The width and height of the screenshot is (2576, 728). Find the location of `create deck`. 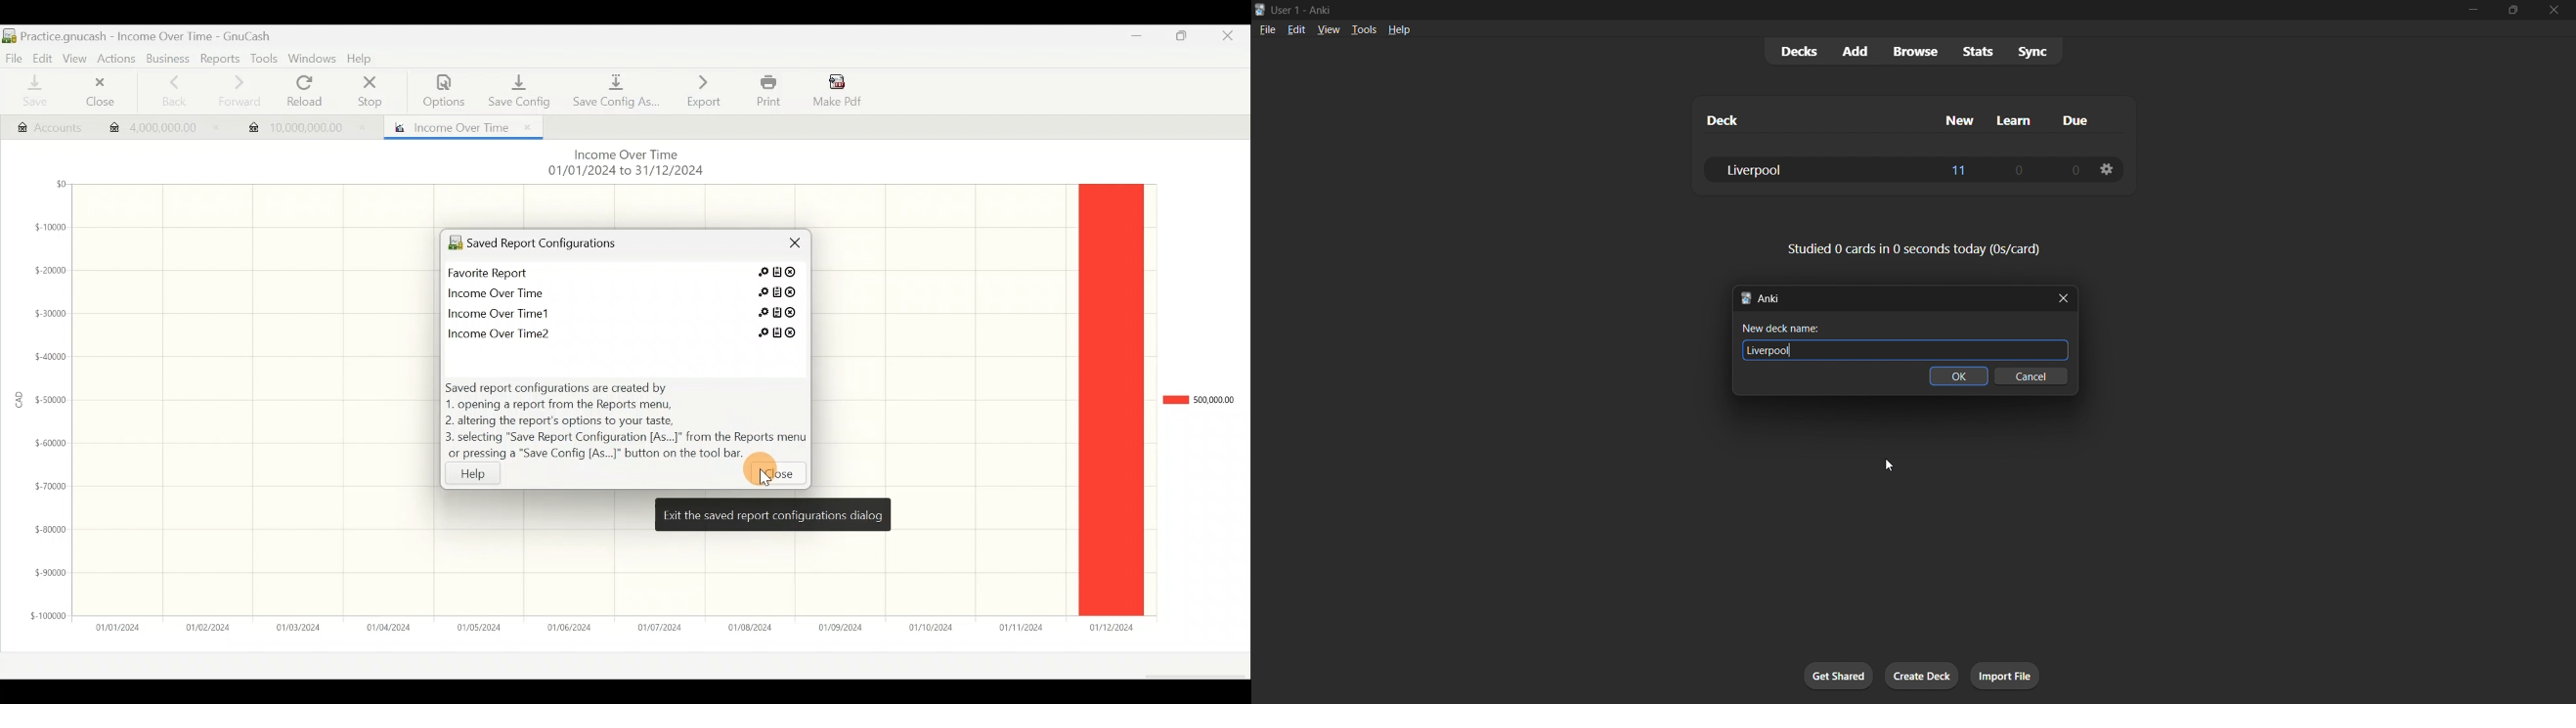

create deck is located at coordinates (1926, 677).